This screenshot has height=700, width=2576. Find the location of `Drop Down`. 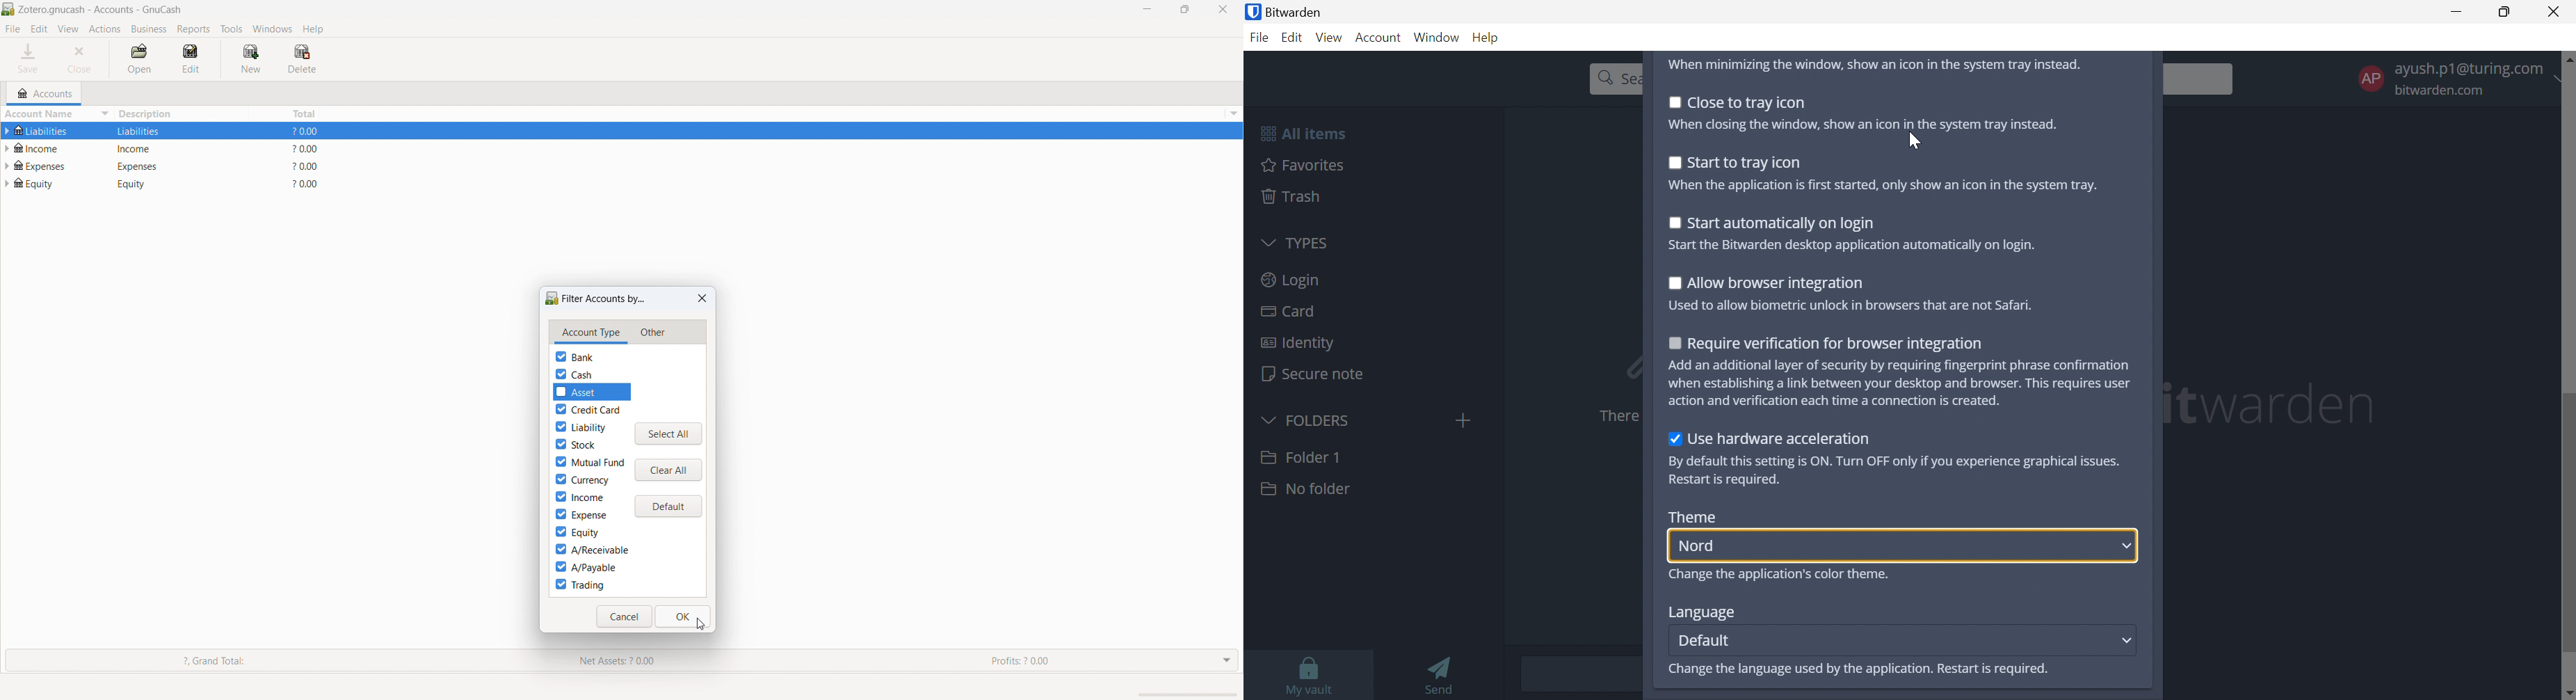

Drop Down is located at coordinates (2126, 546).